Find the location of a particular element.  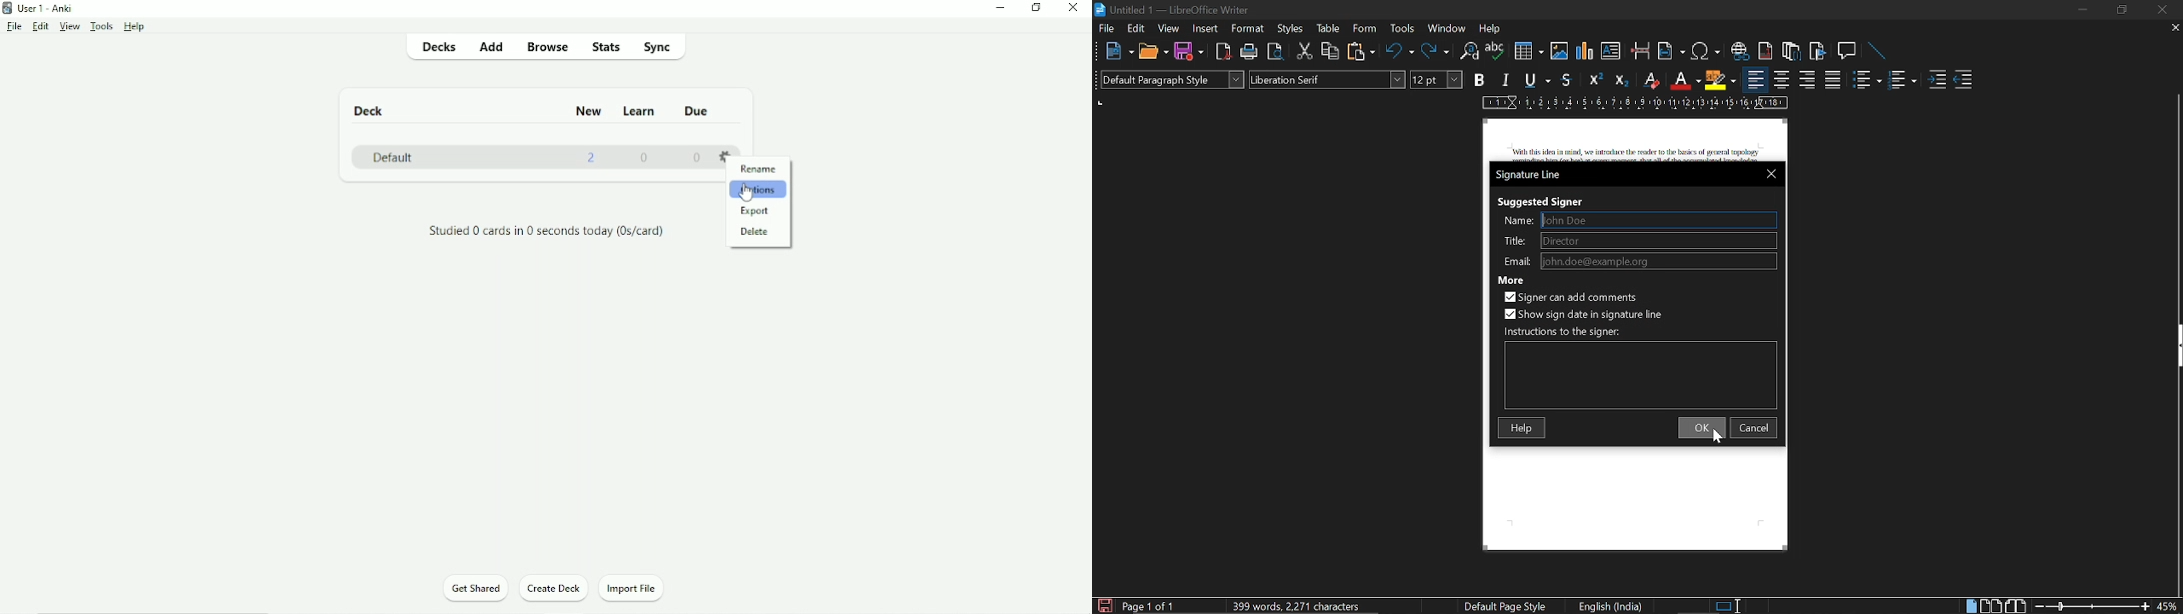

insert bookmark is located at coordinates (1819, 50).